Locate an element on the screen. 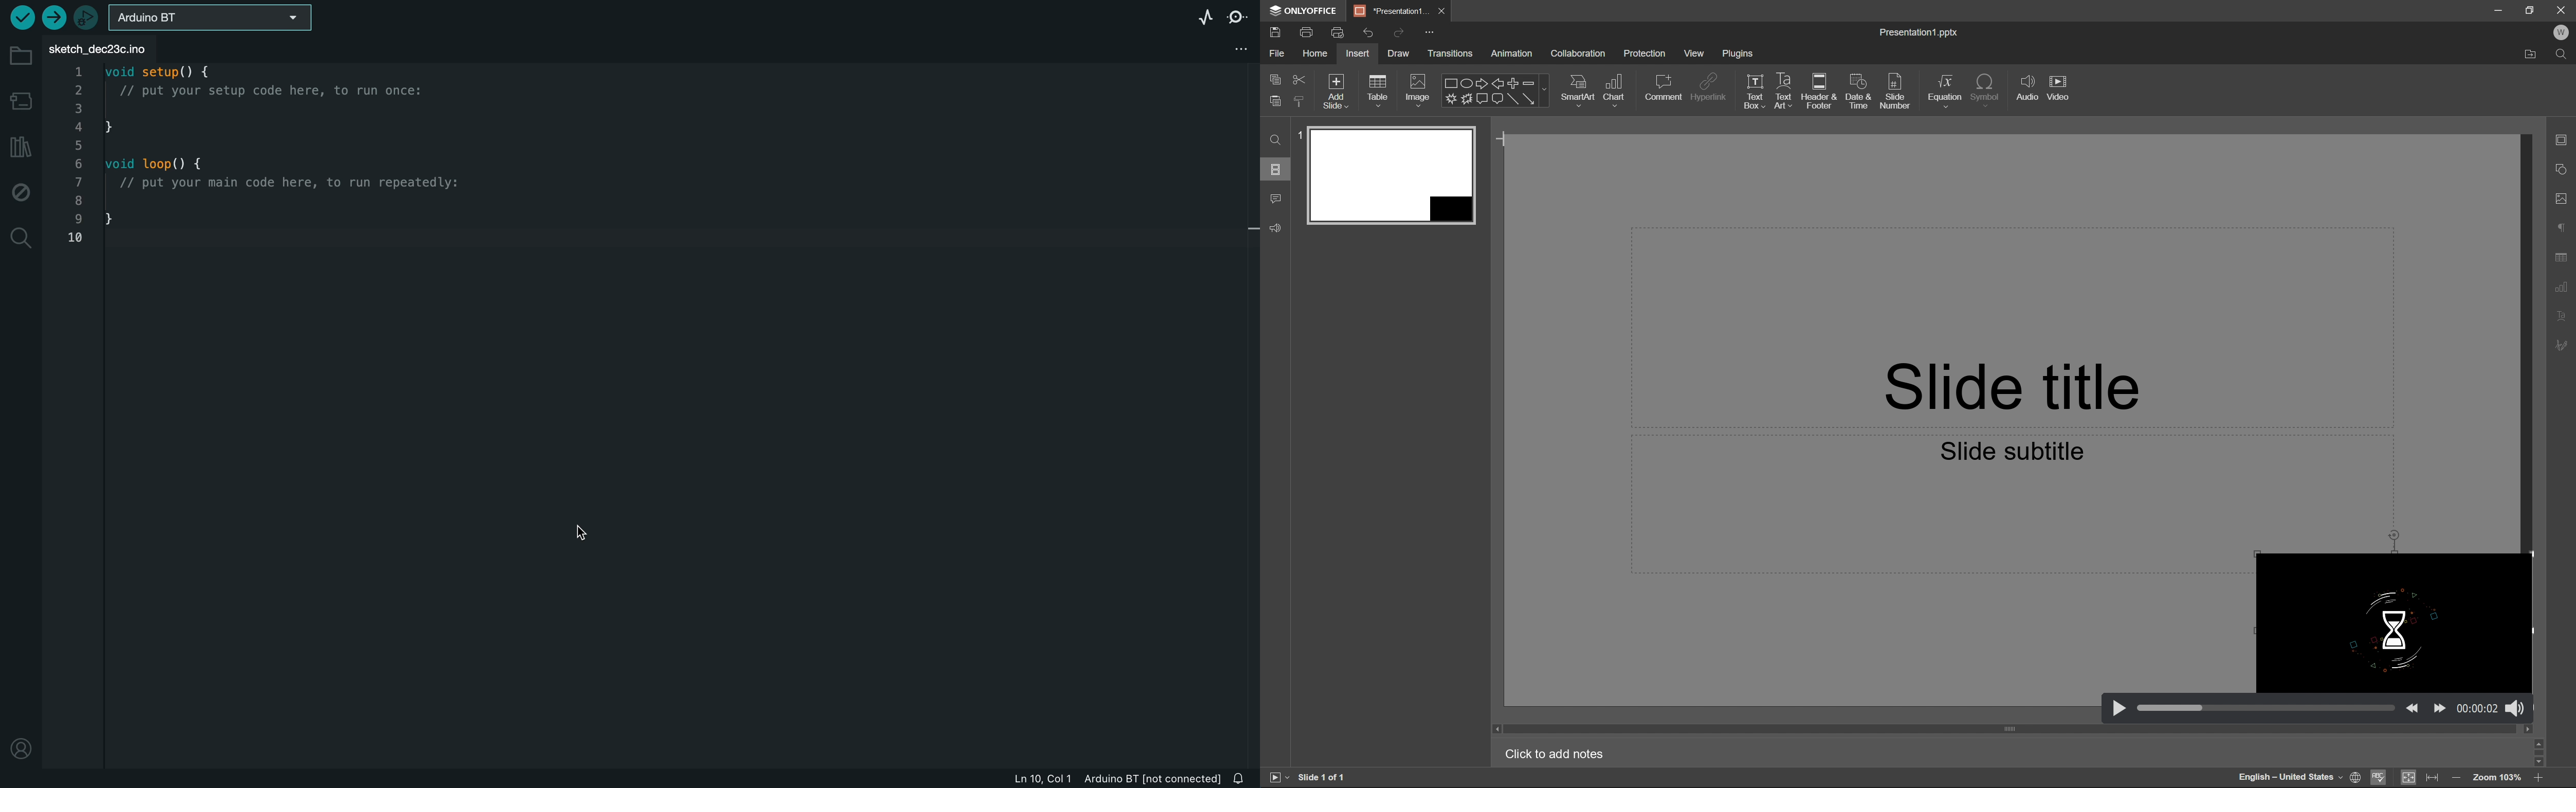 Image resolution: width=2576 pixels, height=812 pixels. hyperlink is located at coordinates (1713, 87).